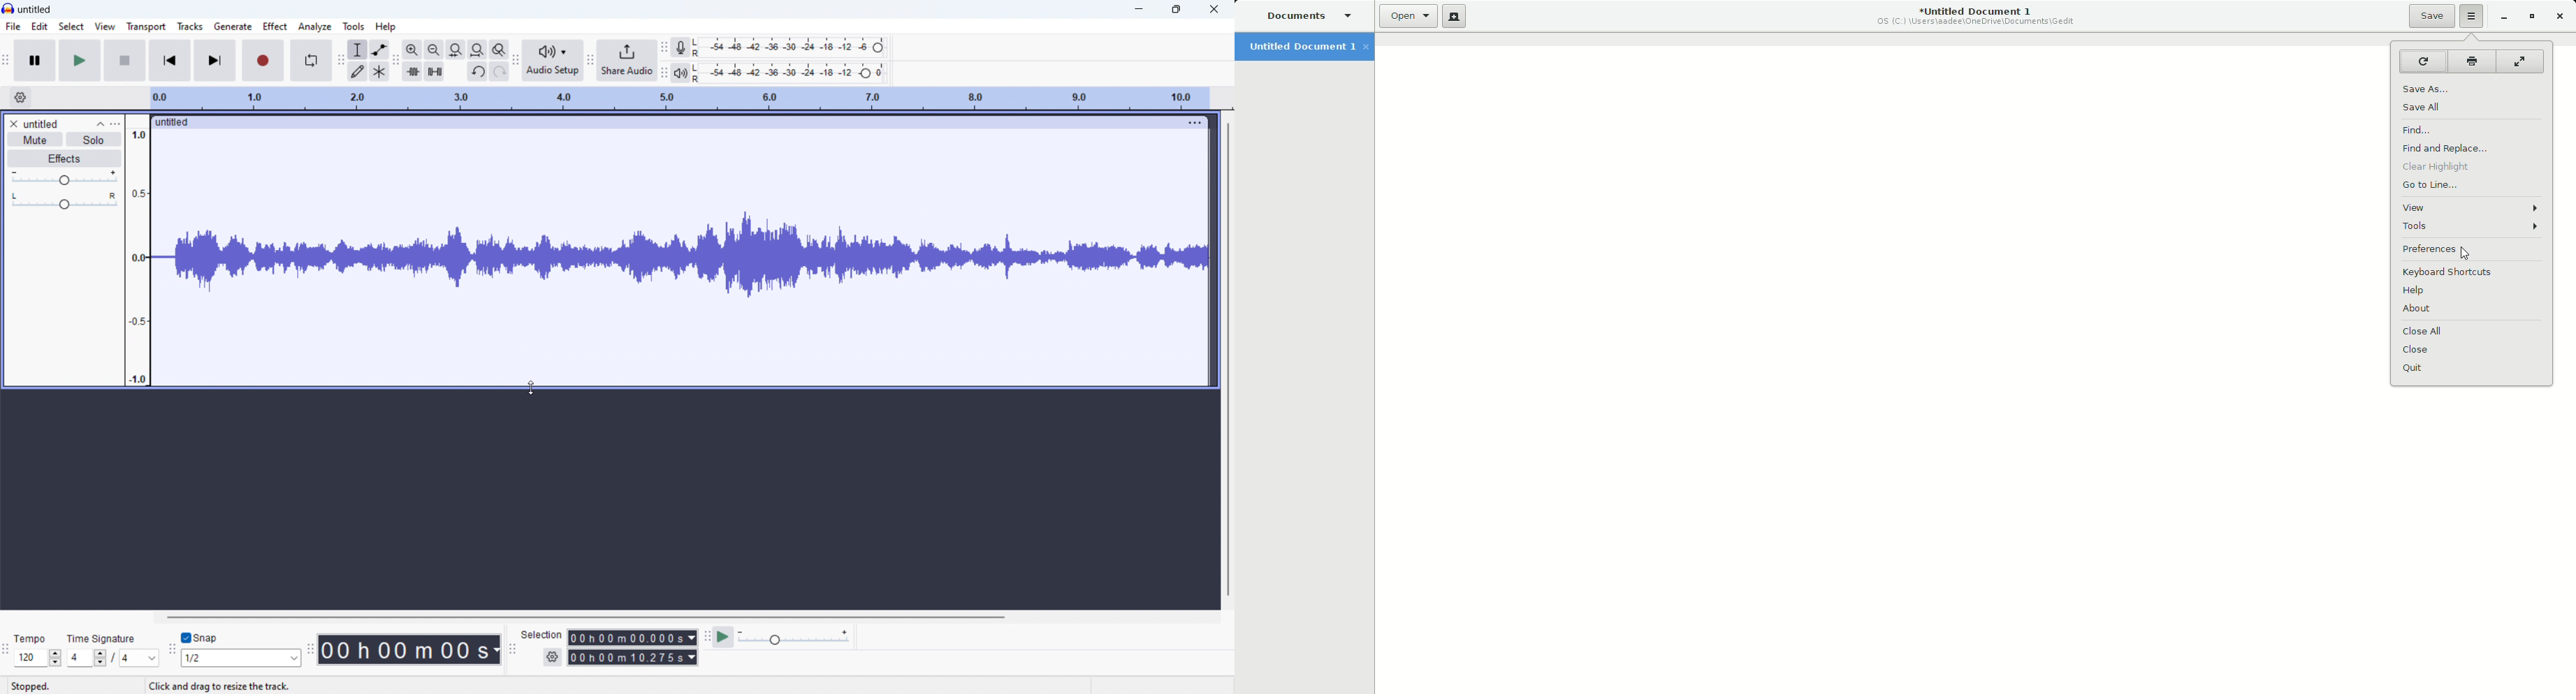 The height and width of the screenshot is (700, 2576). What do you see at coordinates (42, 123) in the screenshot?
I see `track title` at bounding box center [42, 123].